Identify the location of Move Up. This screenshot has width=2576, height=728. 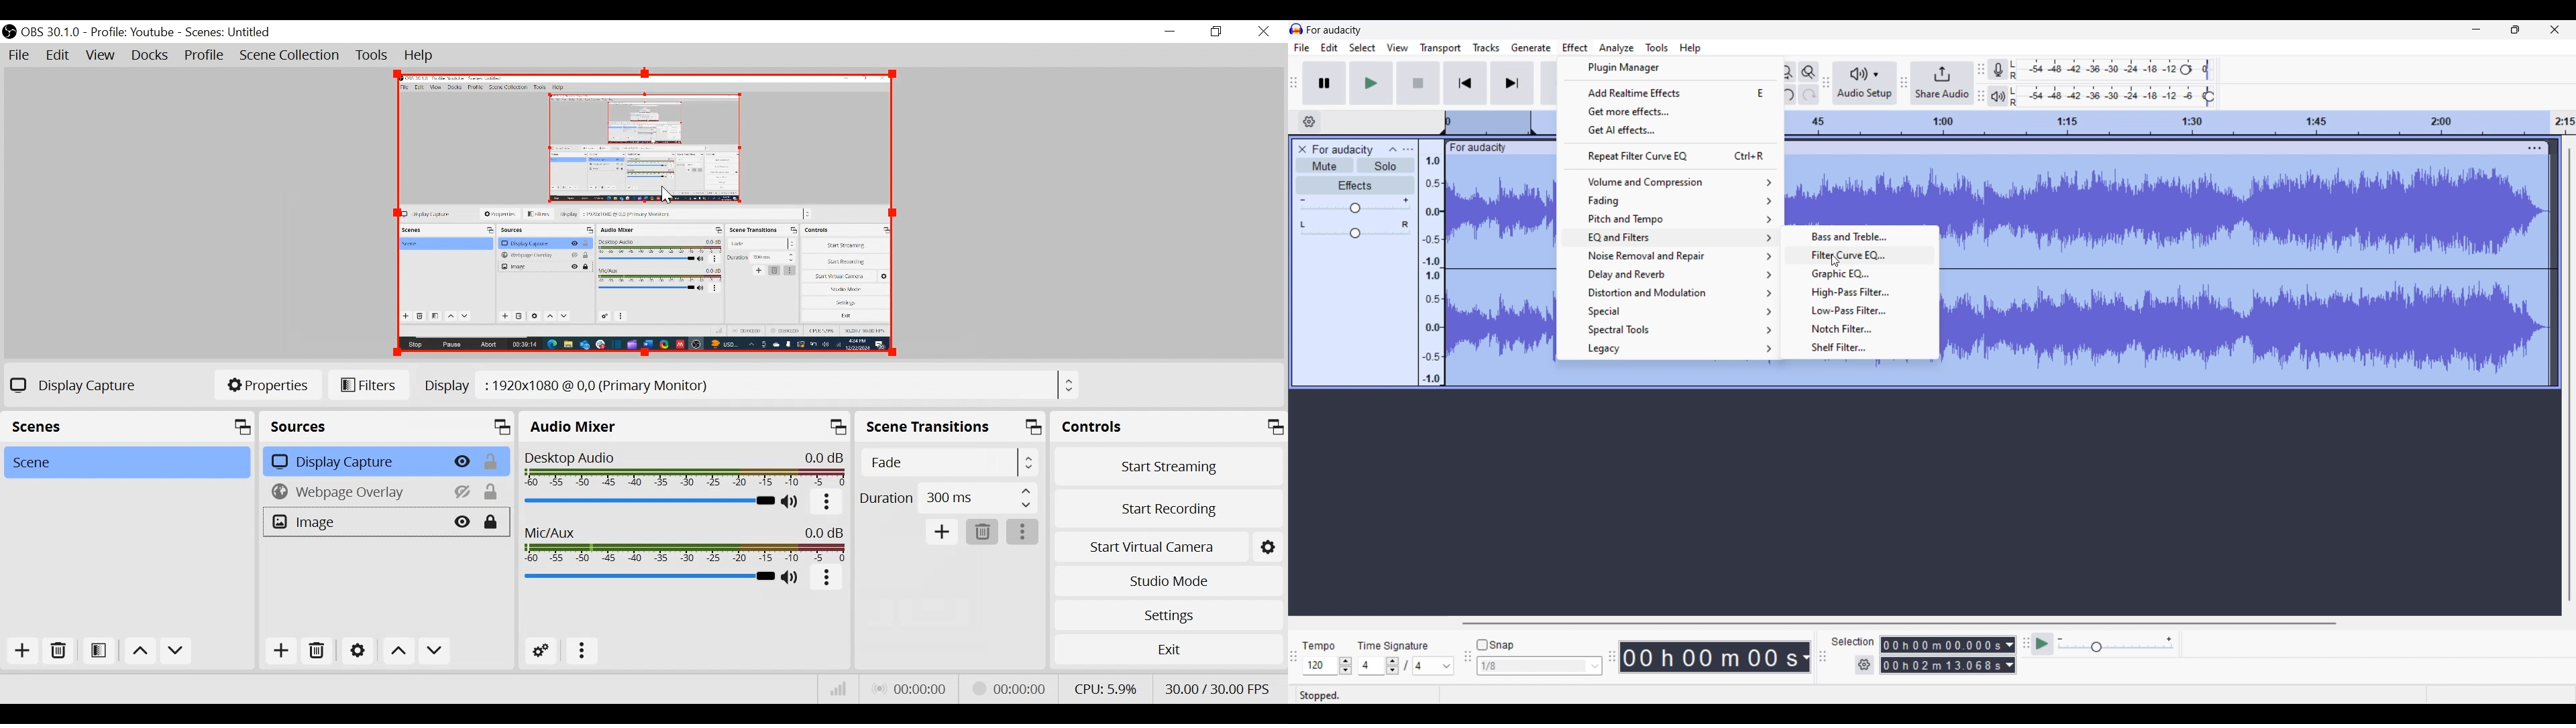
(400, 652).